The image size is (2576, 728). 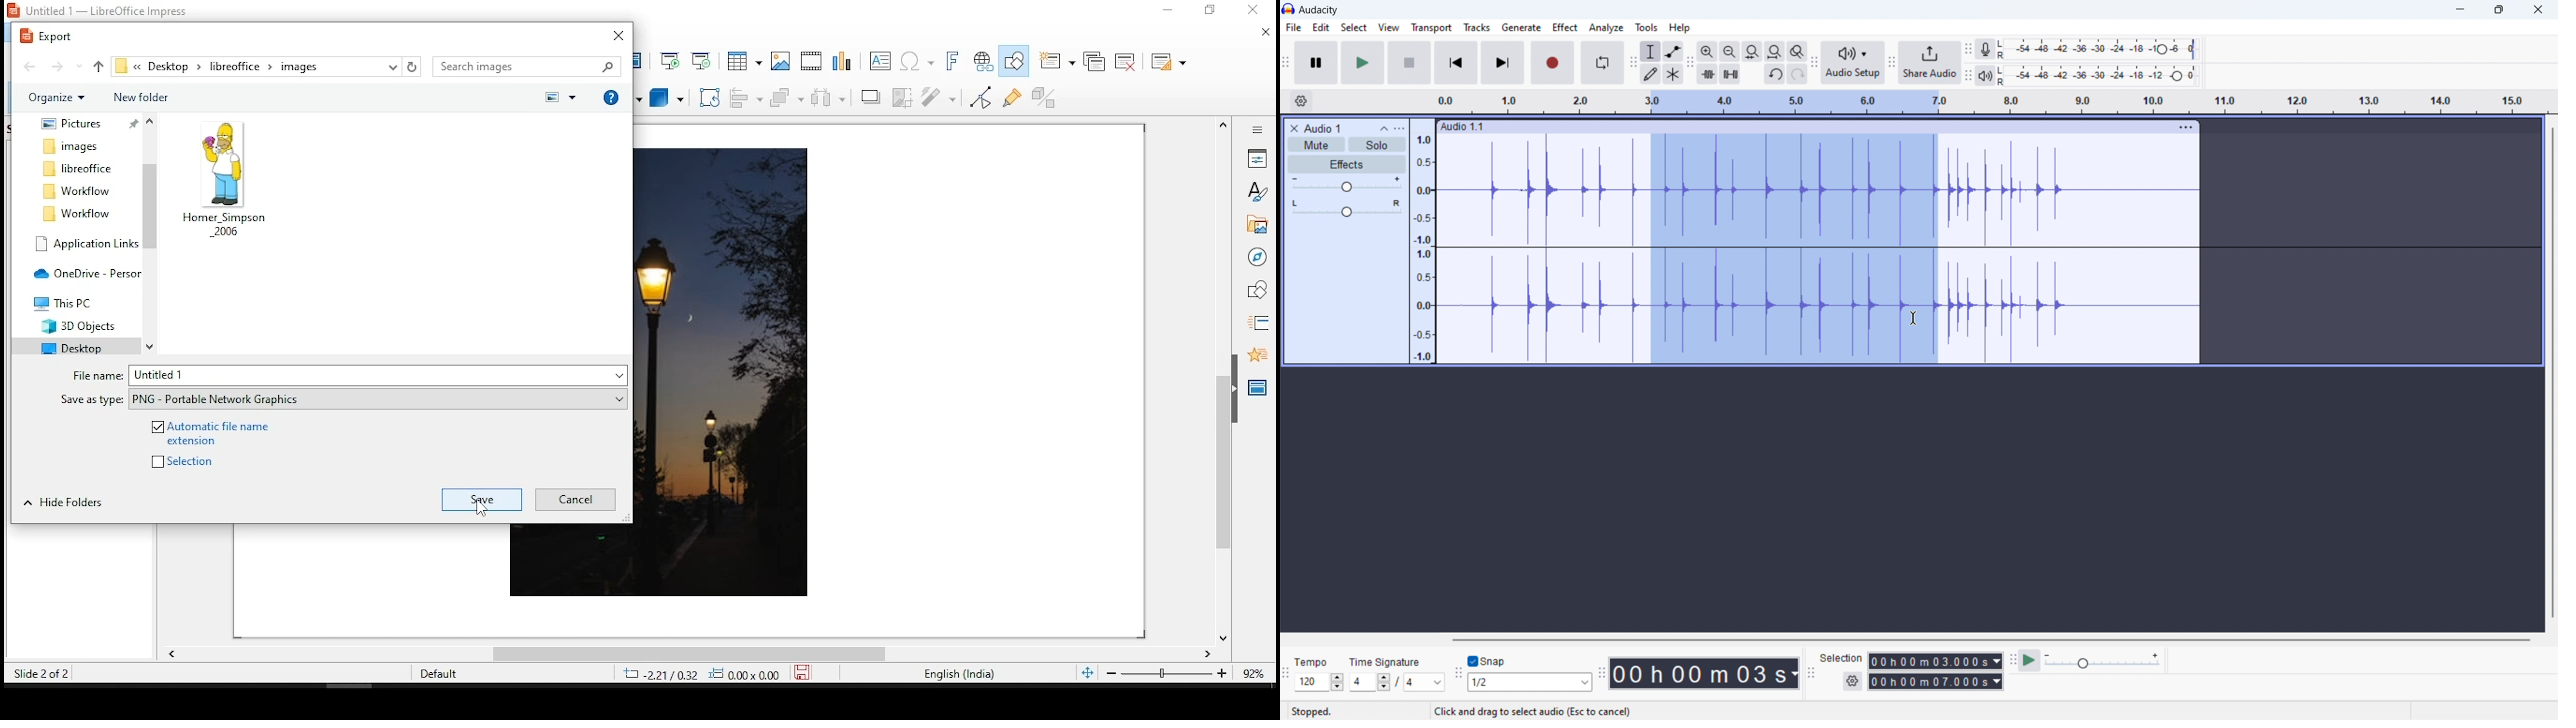 What do you see at coordinates (1059, 60) in the screenshot?
I see `new slide` at bounding box center [1059, 60].